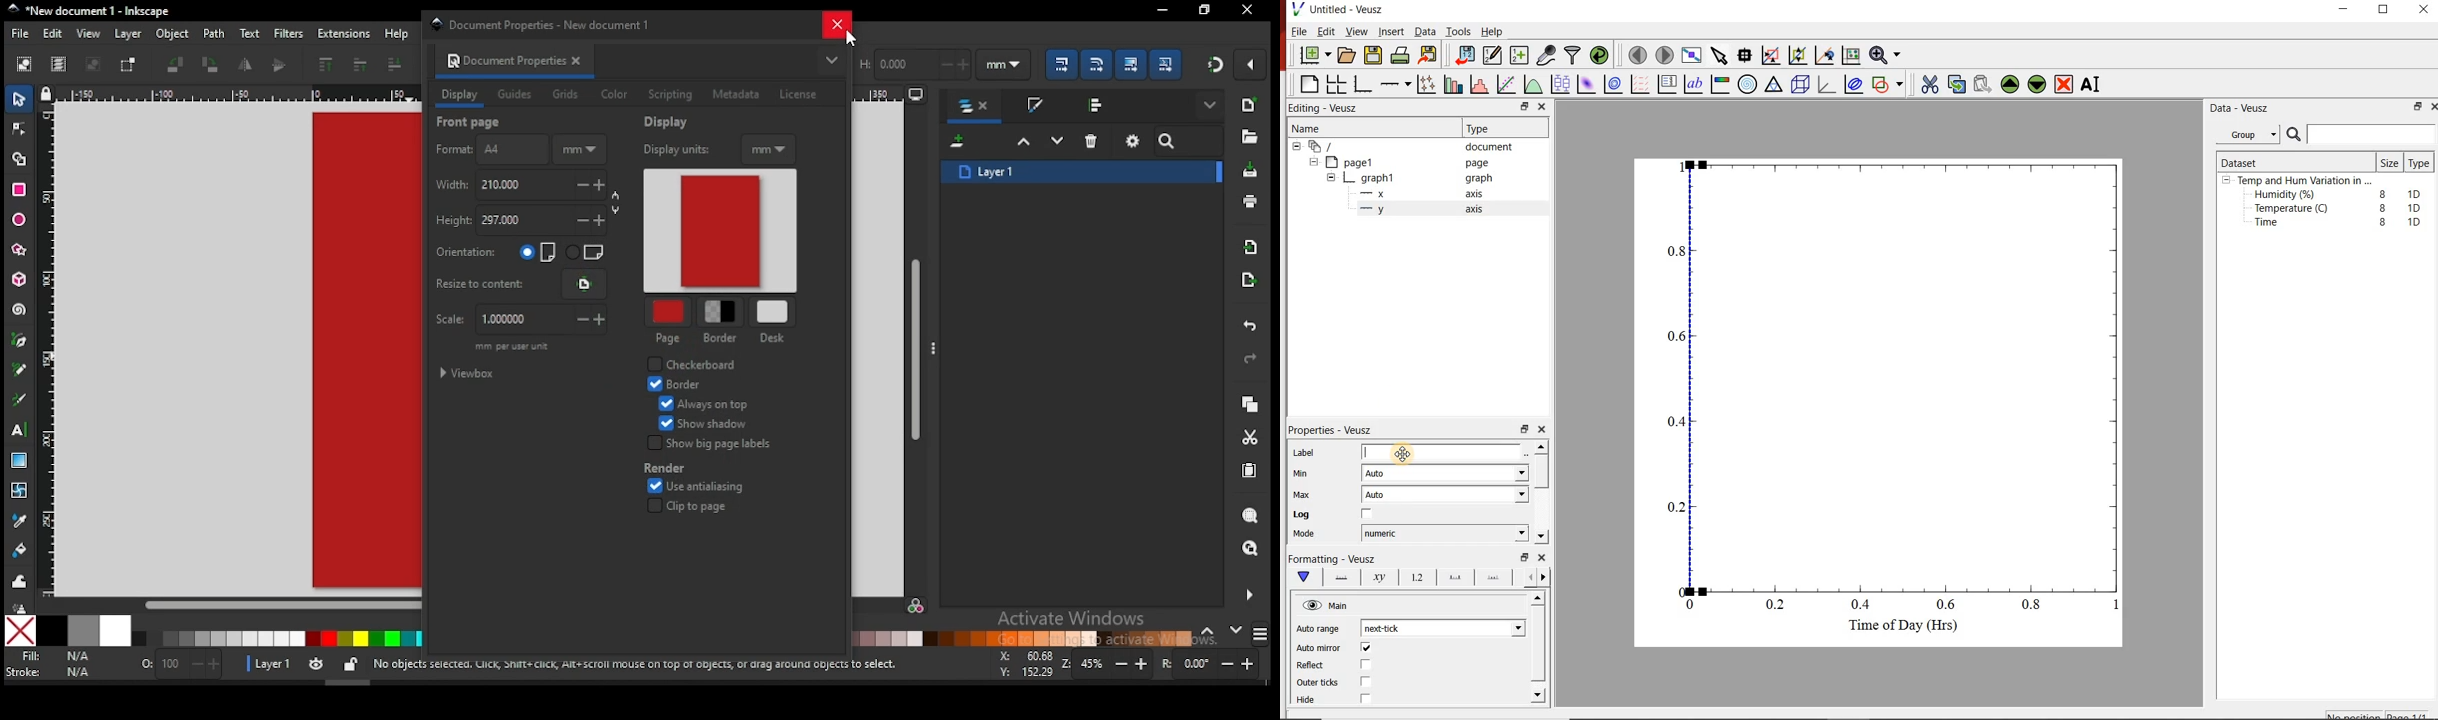 This screenshot has height=728, width=2464. Describe the element at coordinates (1338, 82) in the screenshot. I see `arrange graphs in a grid` at that location.